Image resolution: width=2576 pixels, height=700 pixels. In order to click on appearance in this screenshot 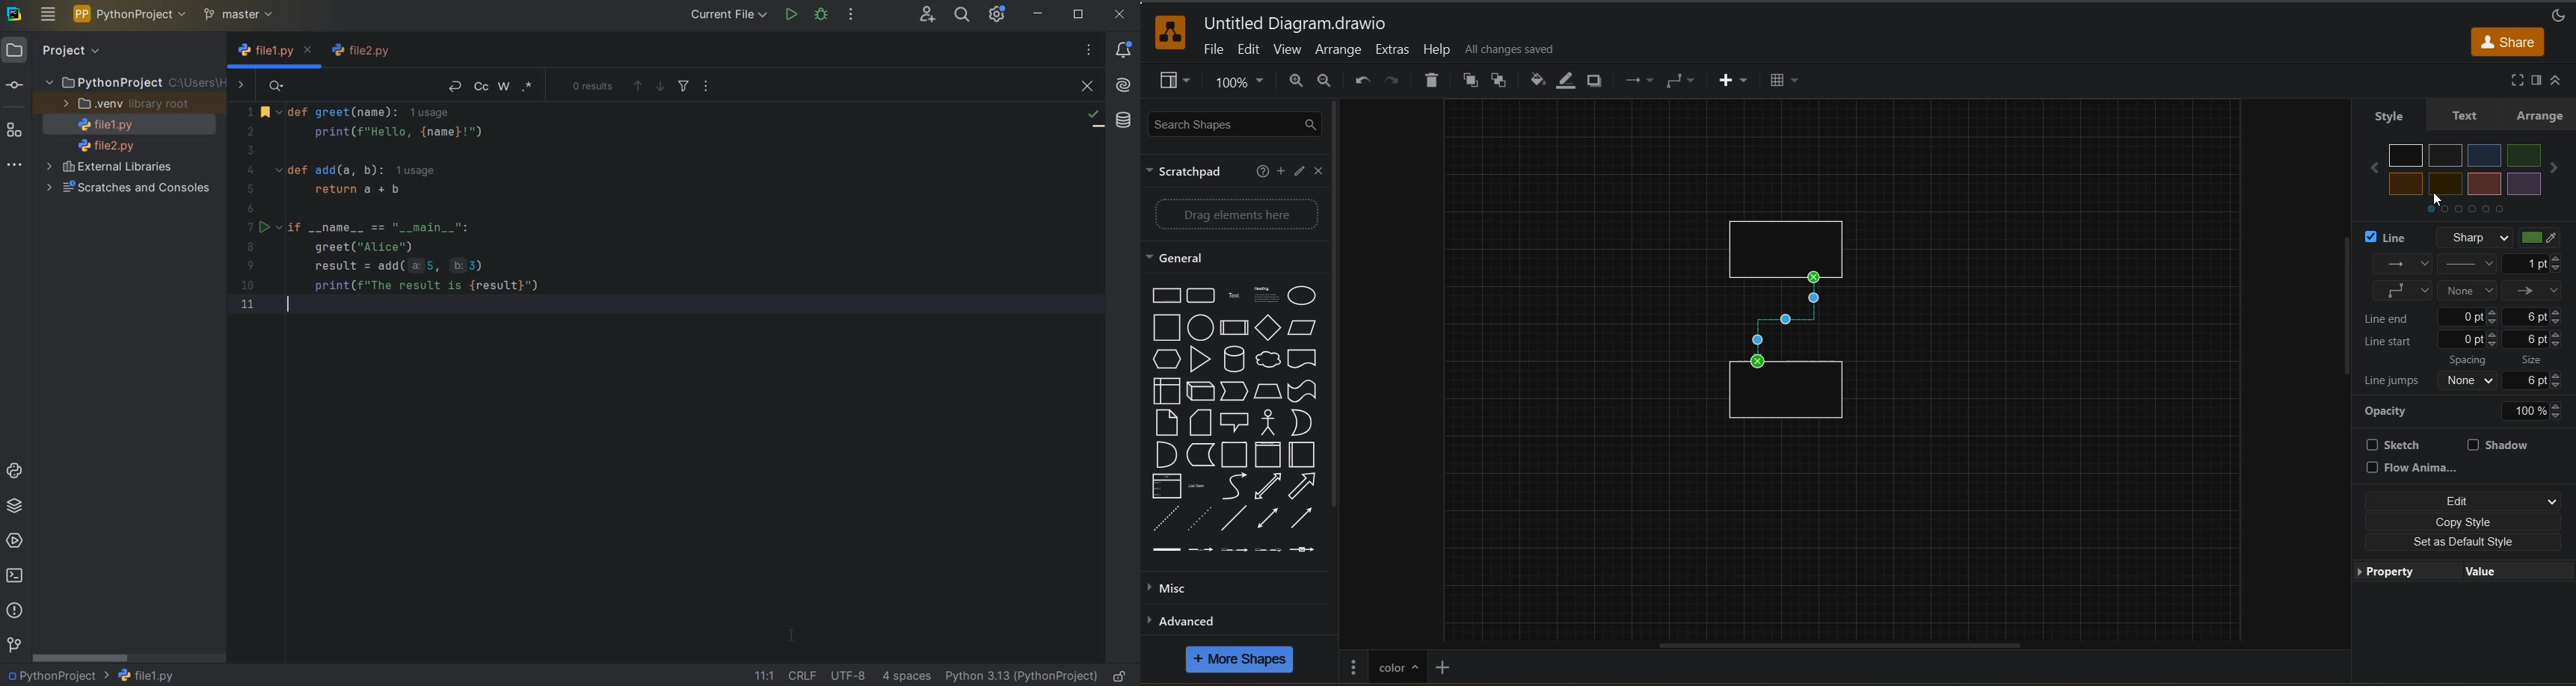, I will do `click(2557, 13)`.